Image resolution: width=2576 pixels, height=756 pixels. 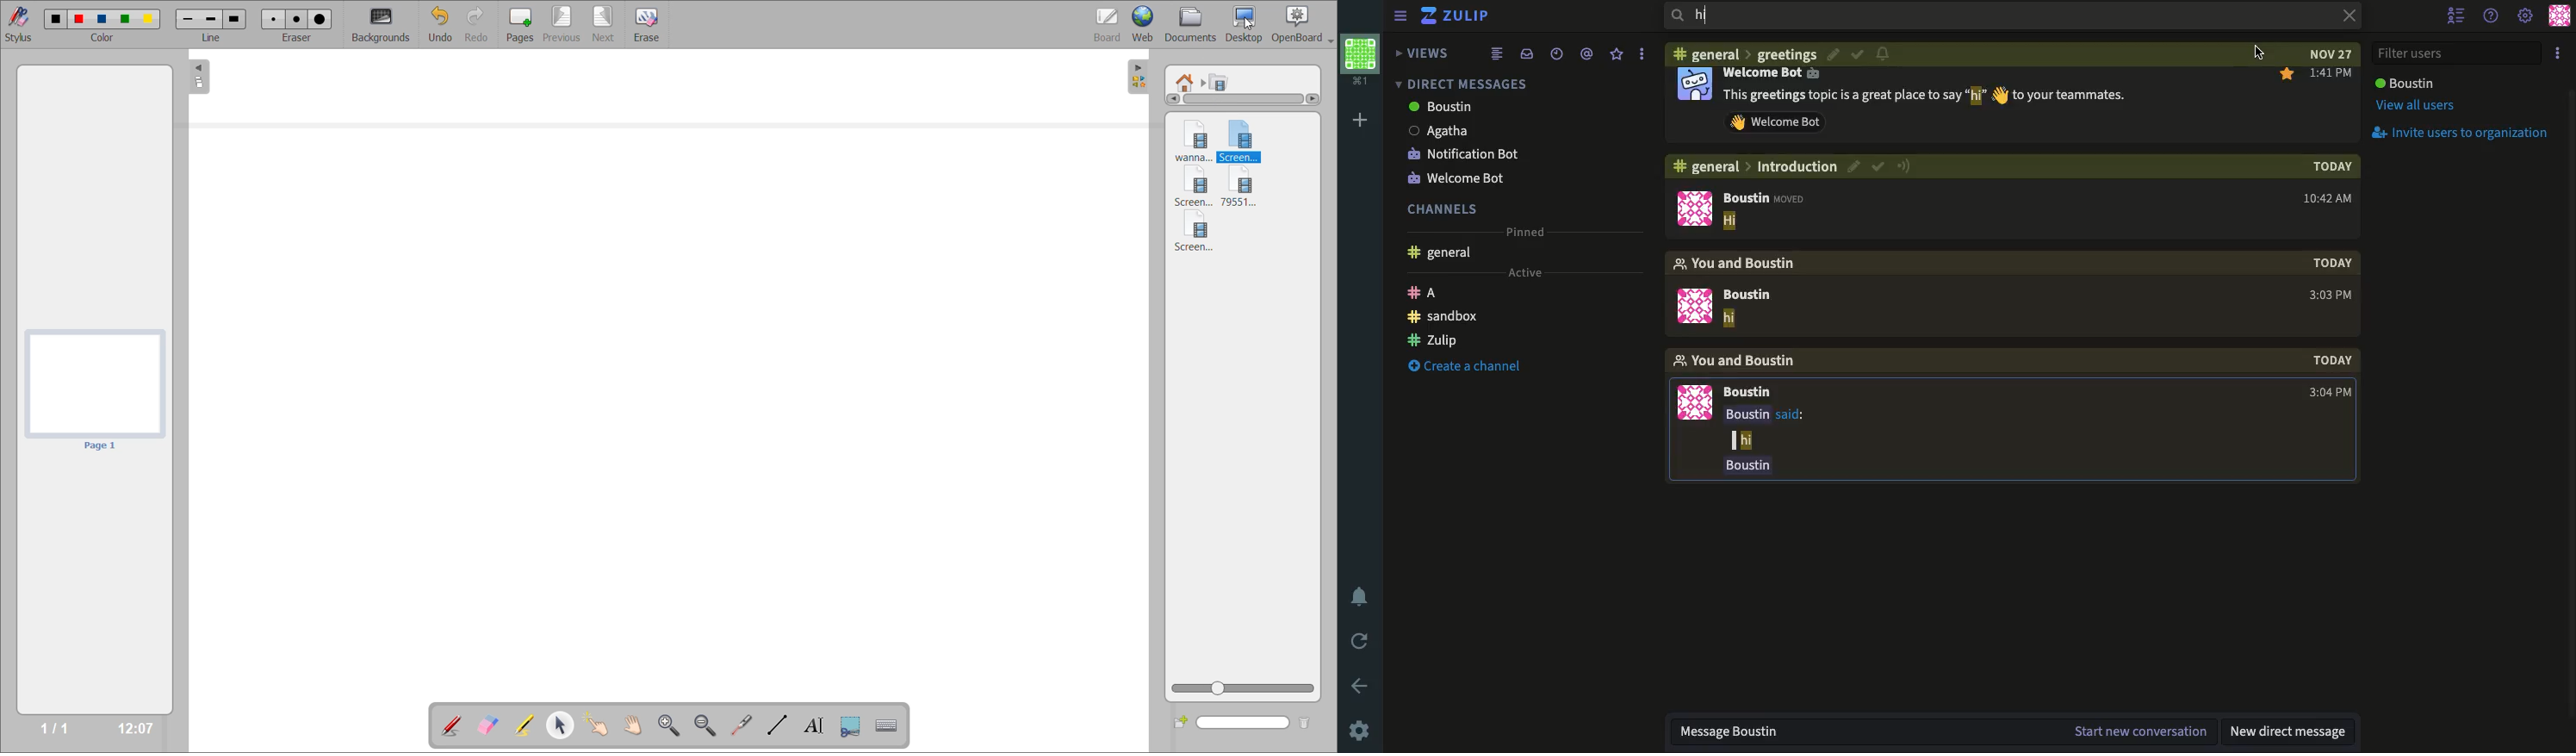 What do you see at coordinates (1422, 292) in the screenshot?
I see `A` at bounding box center [1422, 292].